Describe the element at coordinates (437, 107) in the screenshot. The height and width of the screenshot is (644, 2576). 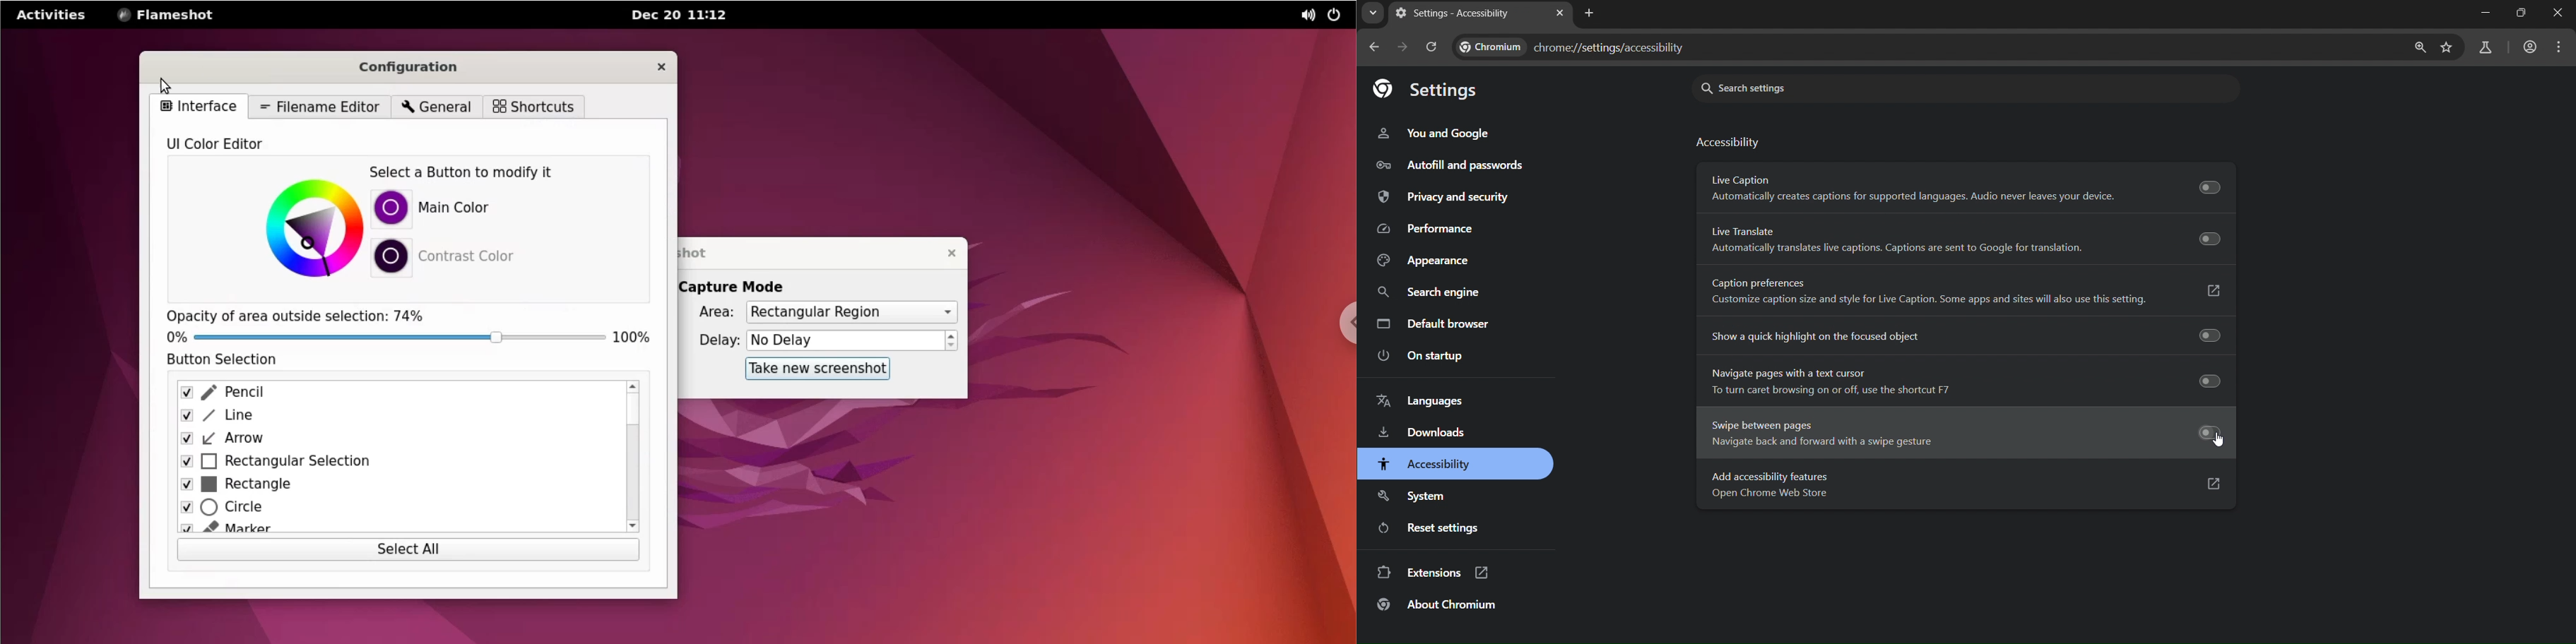
I see `general` at that location.